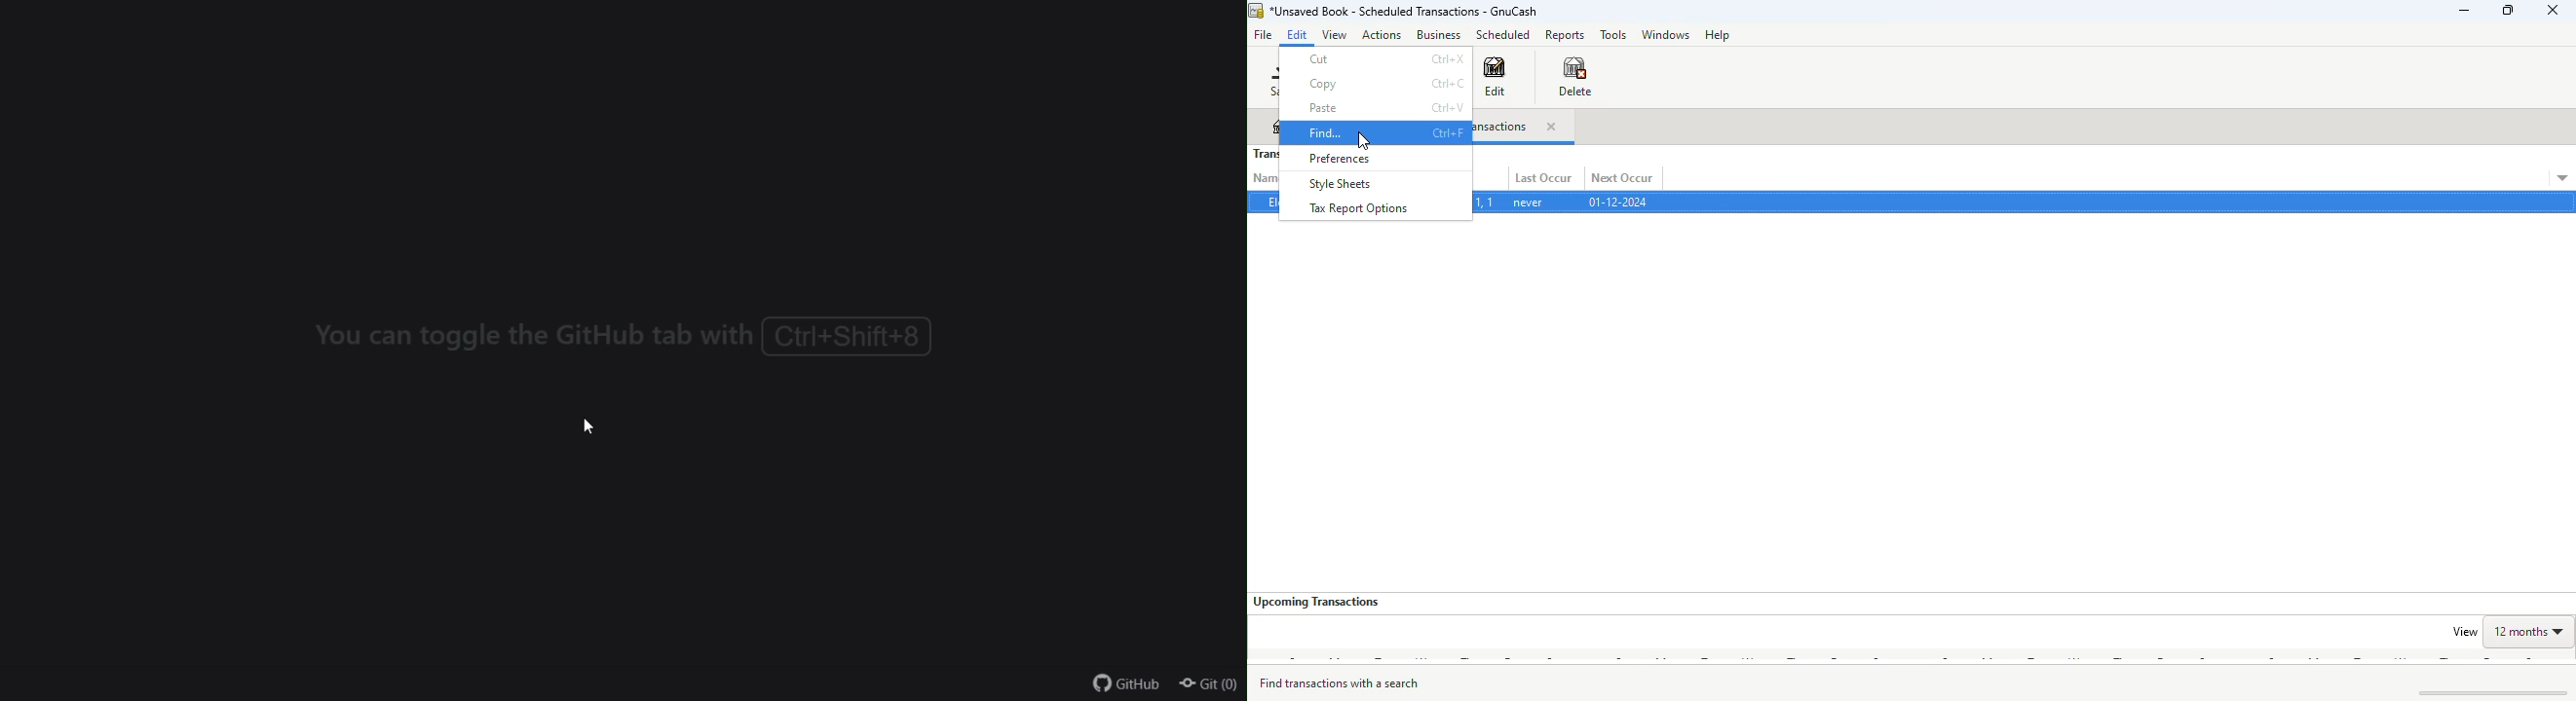 This screenshot has height=728, width=2576. I want to click on actions, so click(1382, 35).